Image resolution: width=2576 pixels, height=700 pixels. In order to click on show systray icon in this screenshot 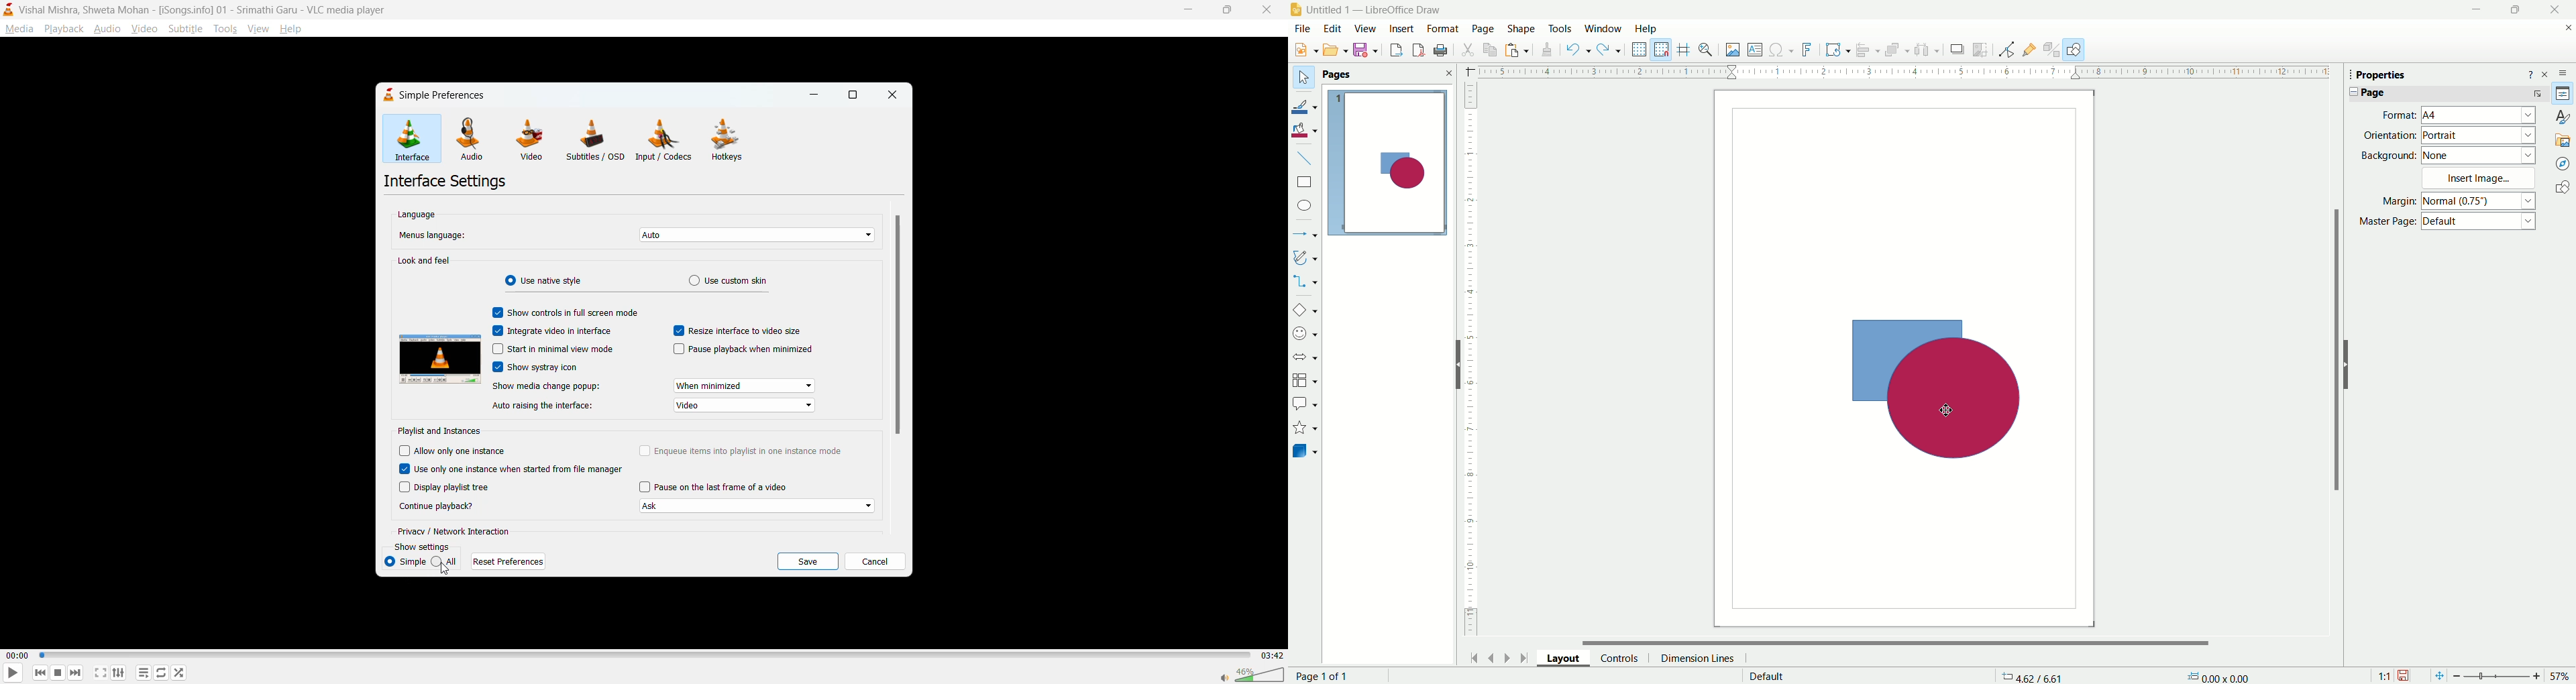, I will do `click(536, 365)`.